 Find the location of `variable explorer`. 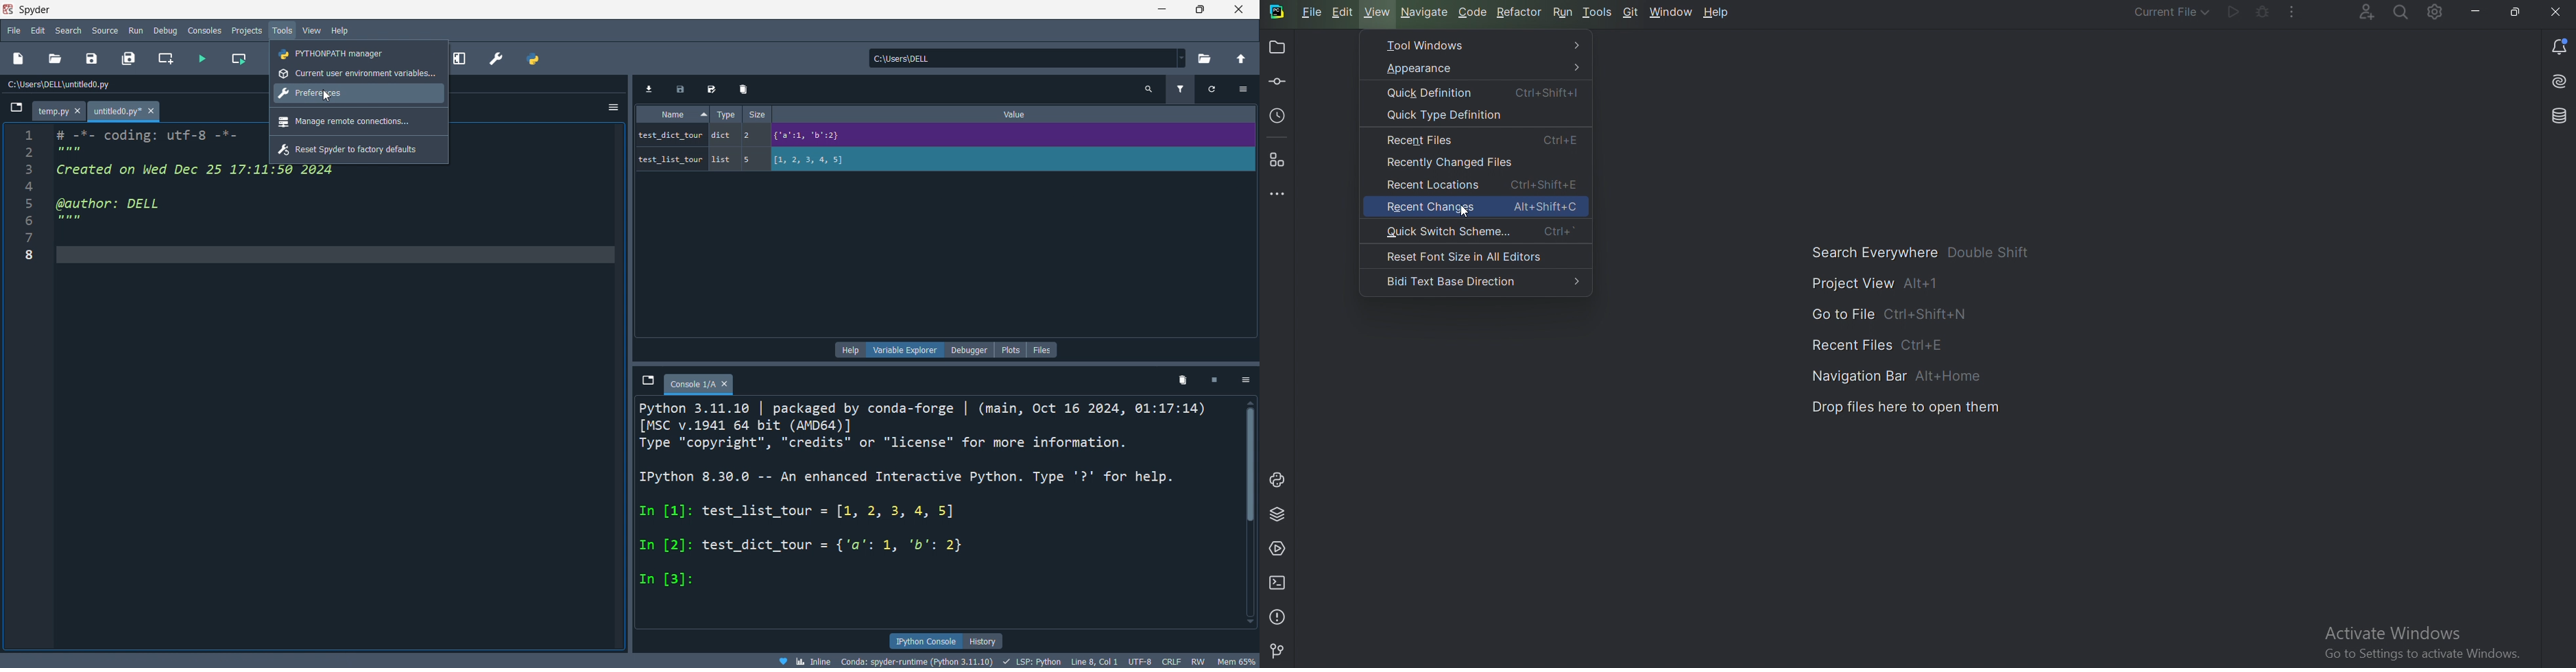

variable explorer is located at coordinates (905, 349).